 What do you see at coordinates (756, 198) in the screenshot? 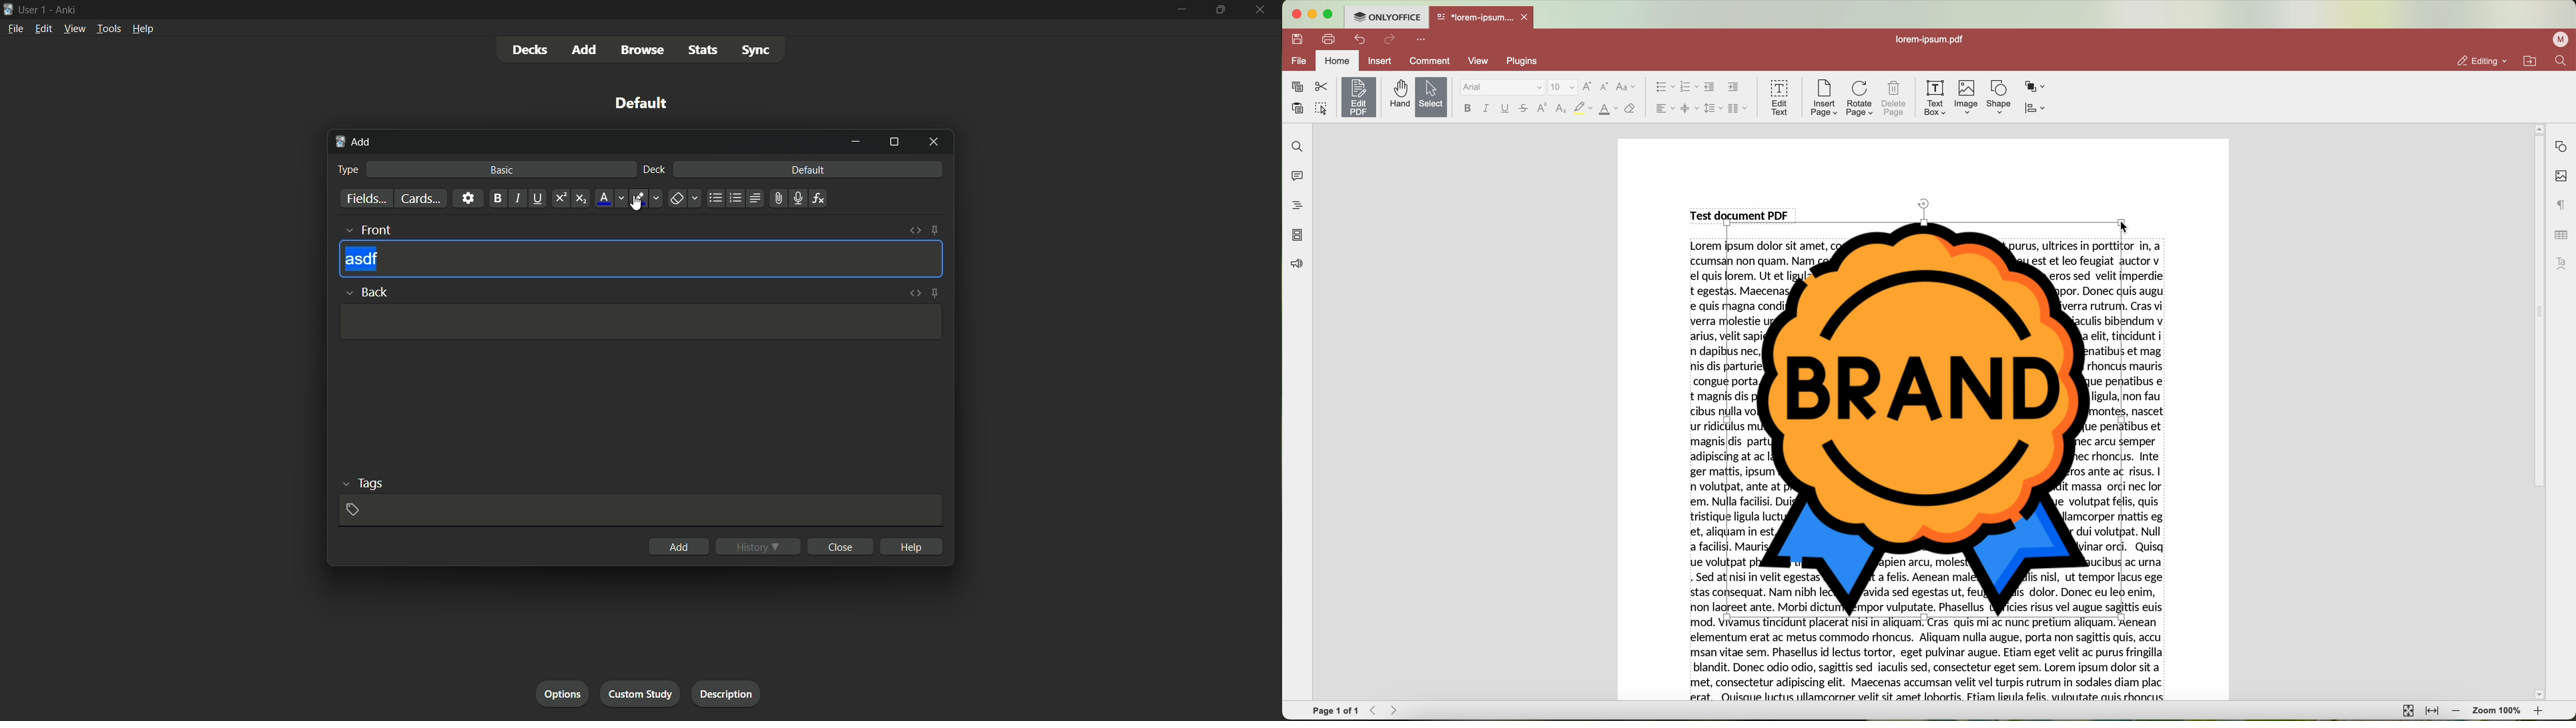
I see `alignment` at bounding box center [756, 198].